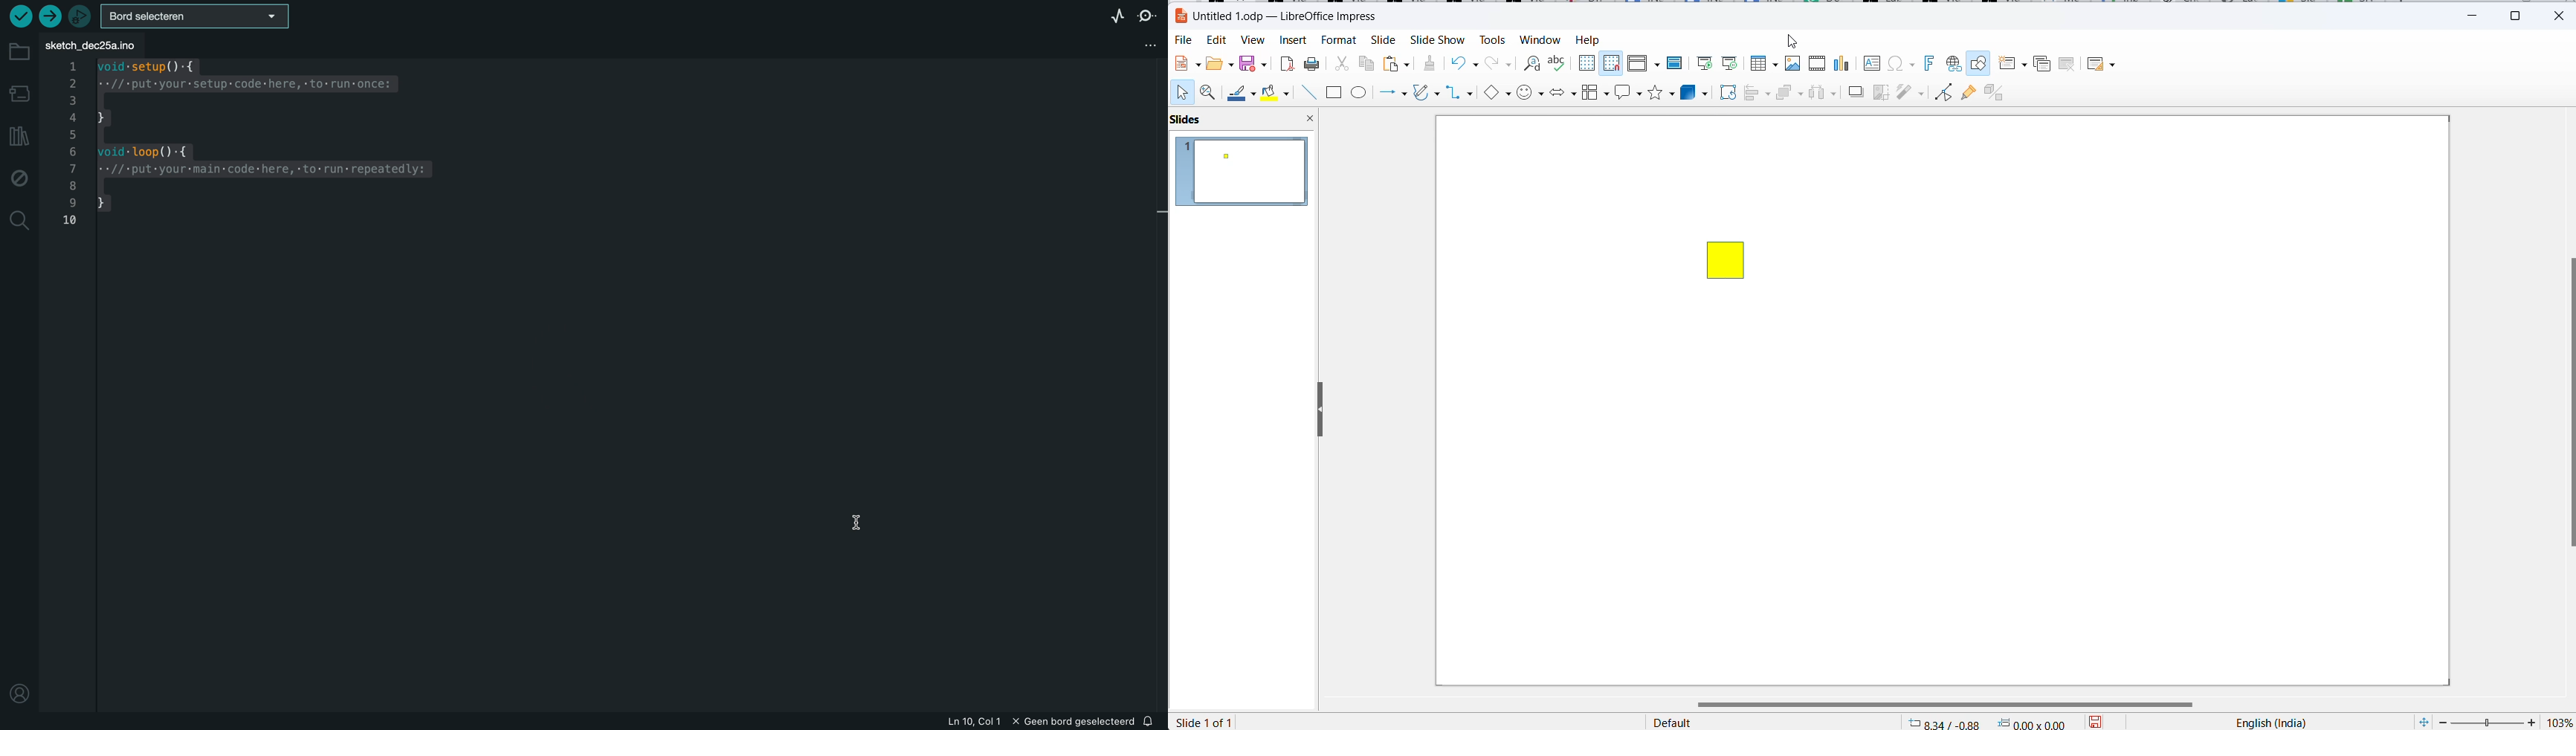  What do you see at coordinates (2520, 14) in the screenshot?
I see `maximize` at bounding box center [2520, 14].